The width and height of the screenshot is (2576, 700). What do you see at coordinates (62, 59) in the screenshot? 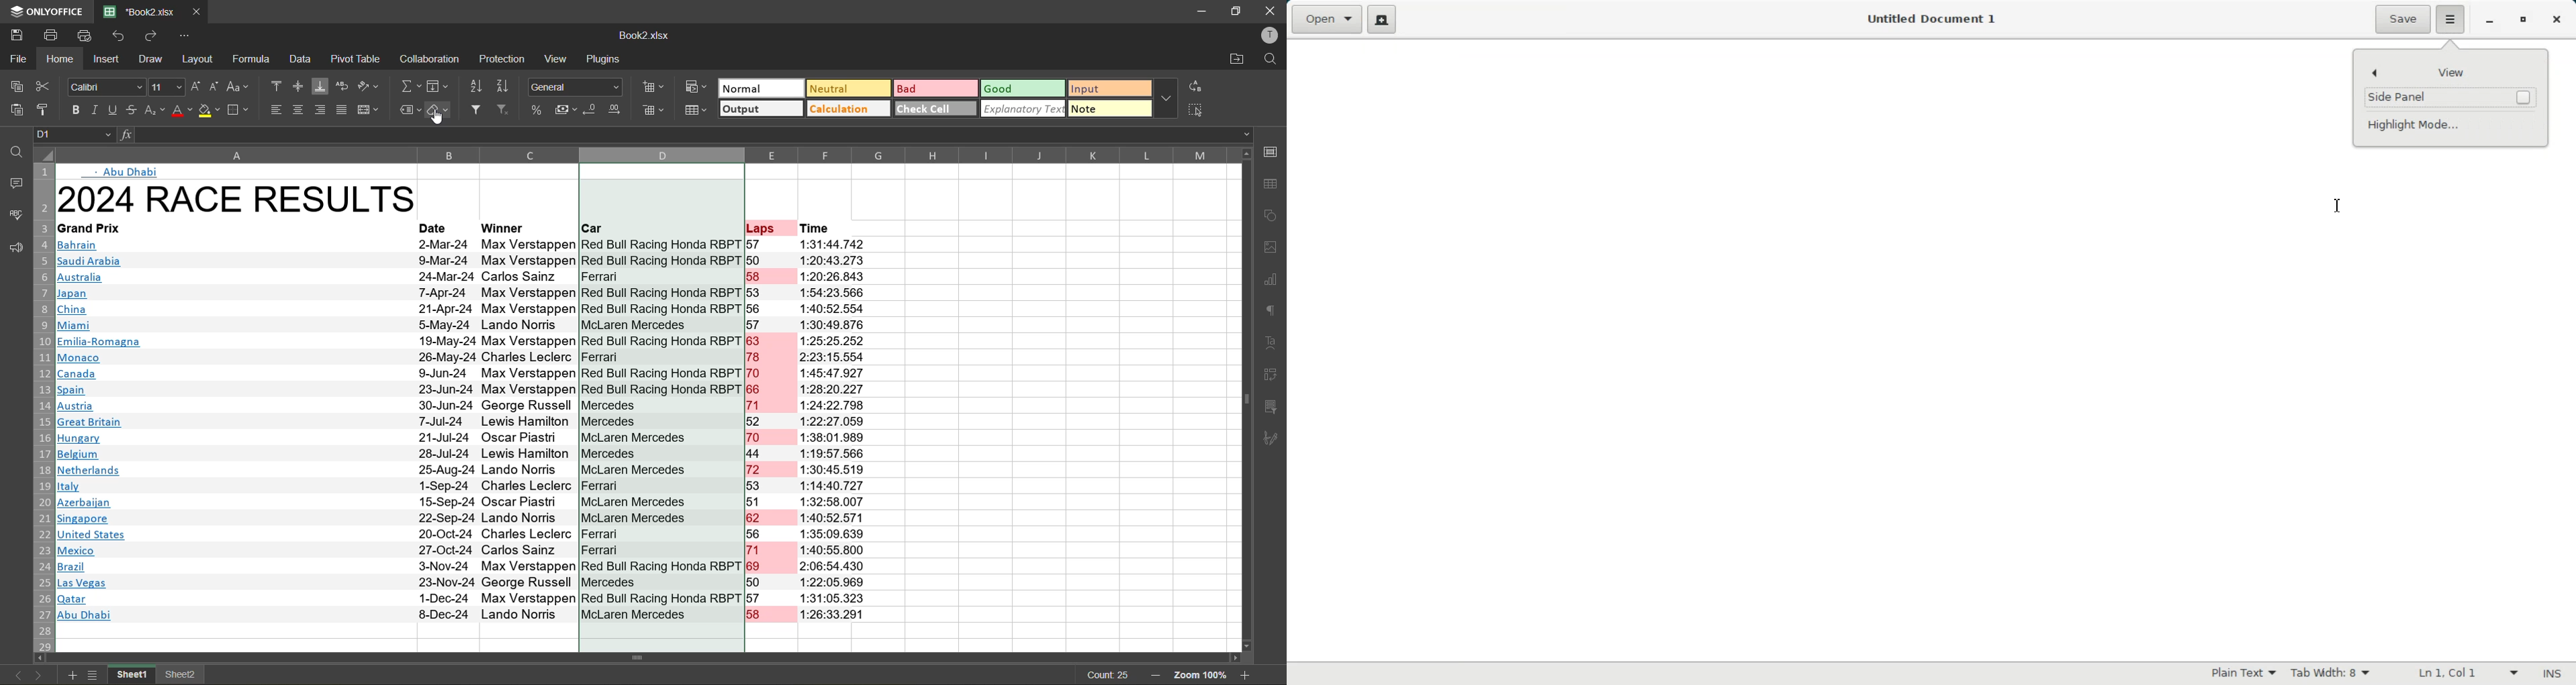
I see `home` at bounding box center [62, 59].